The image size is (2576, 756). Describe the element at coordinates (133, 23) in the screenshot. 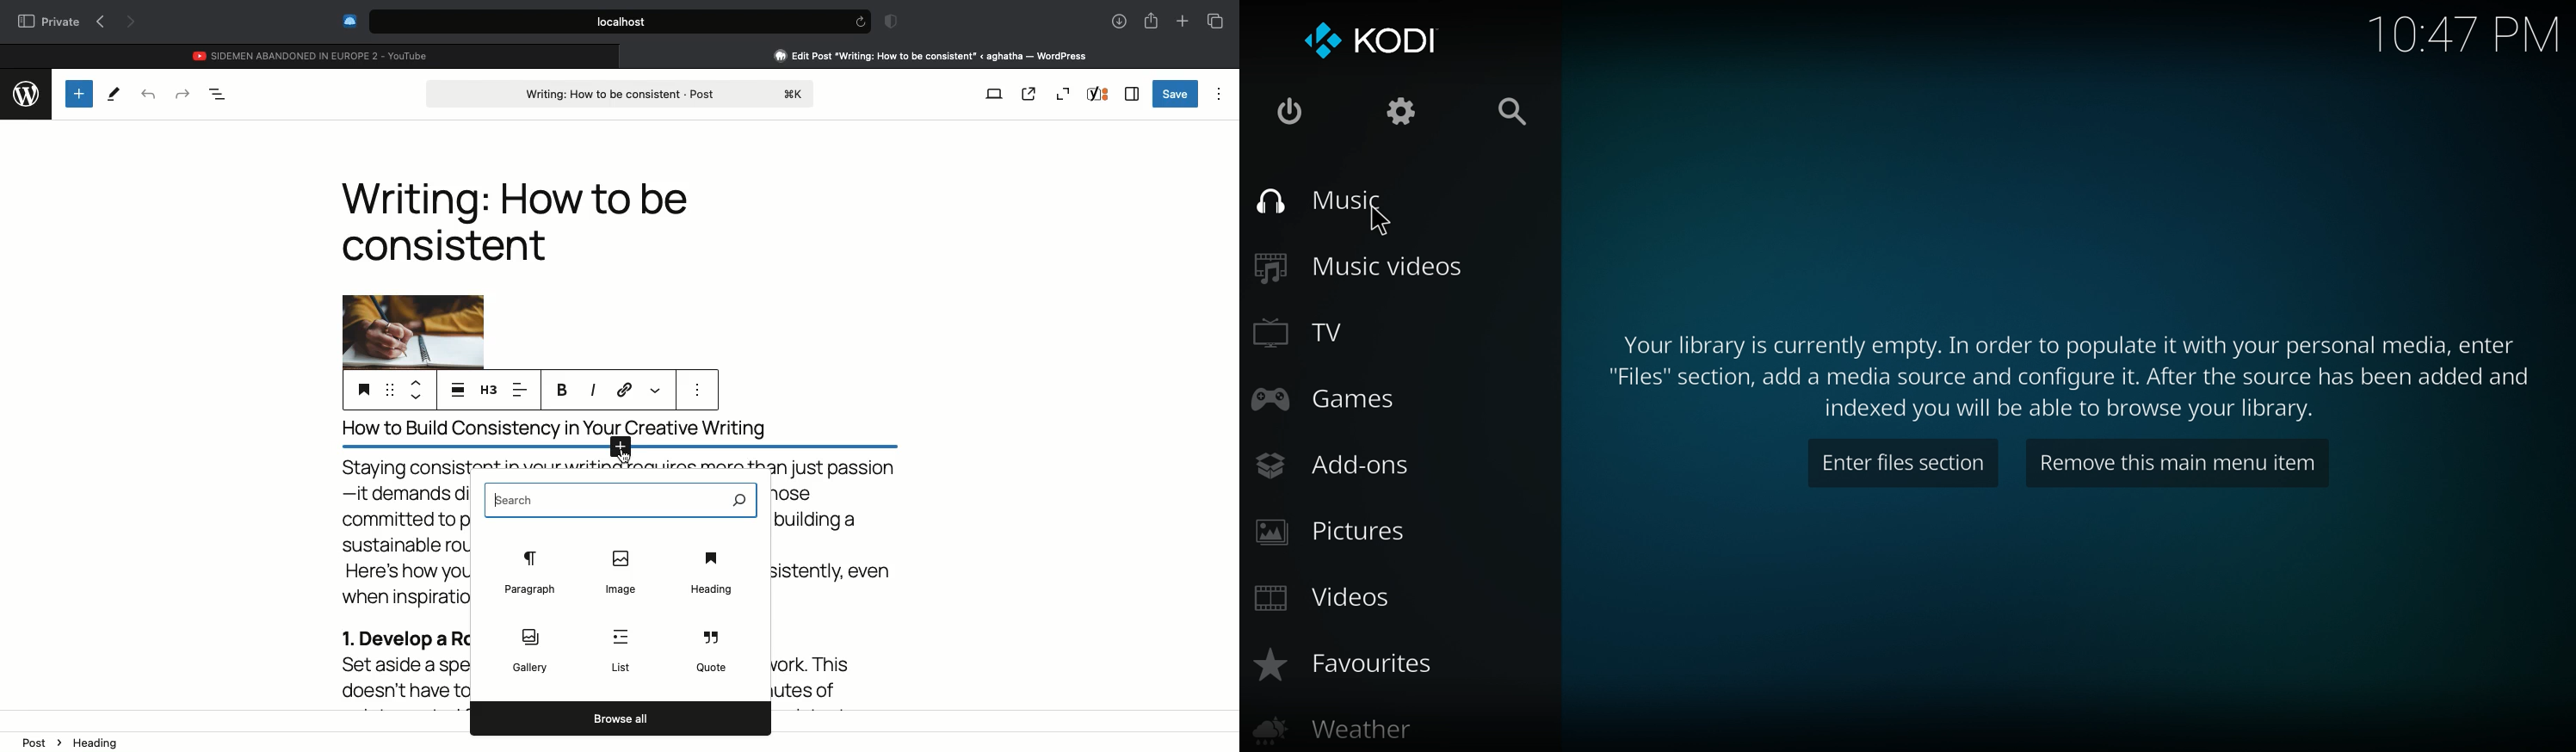

I see `Next page` at that location.